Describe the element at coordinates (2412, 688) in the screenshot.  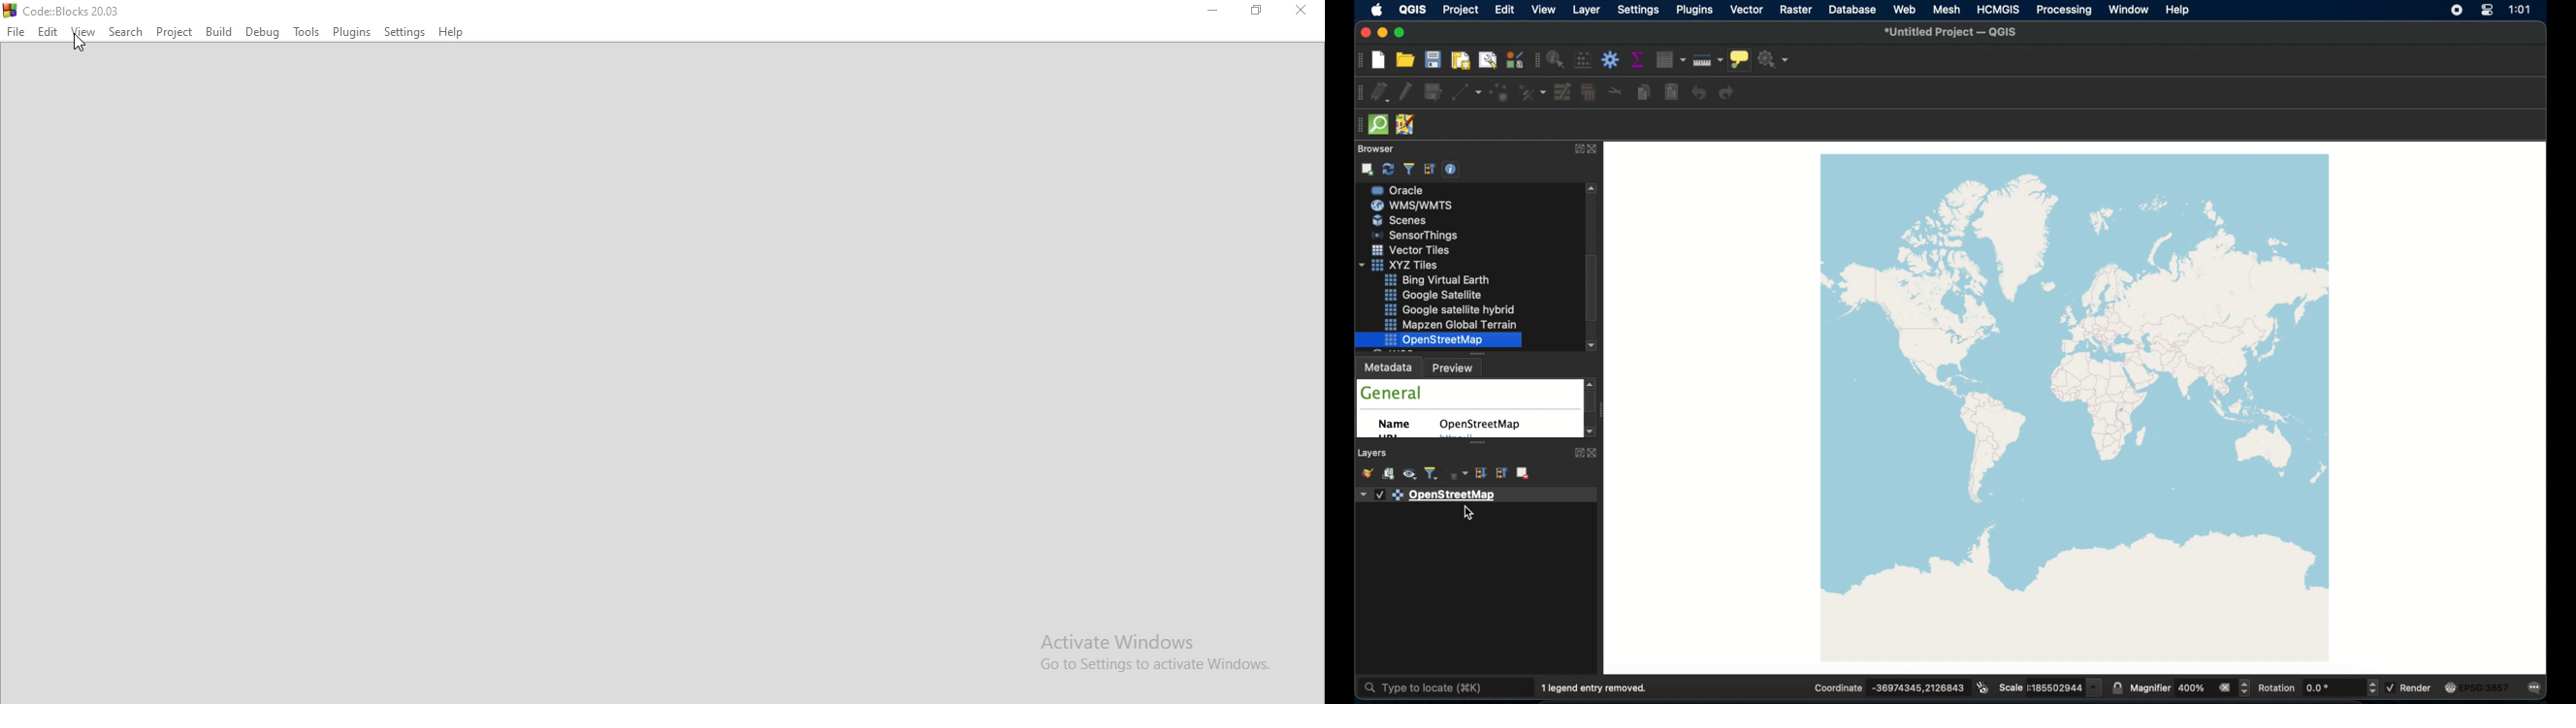
I see `render` at that location.